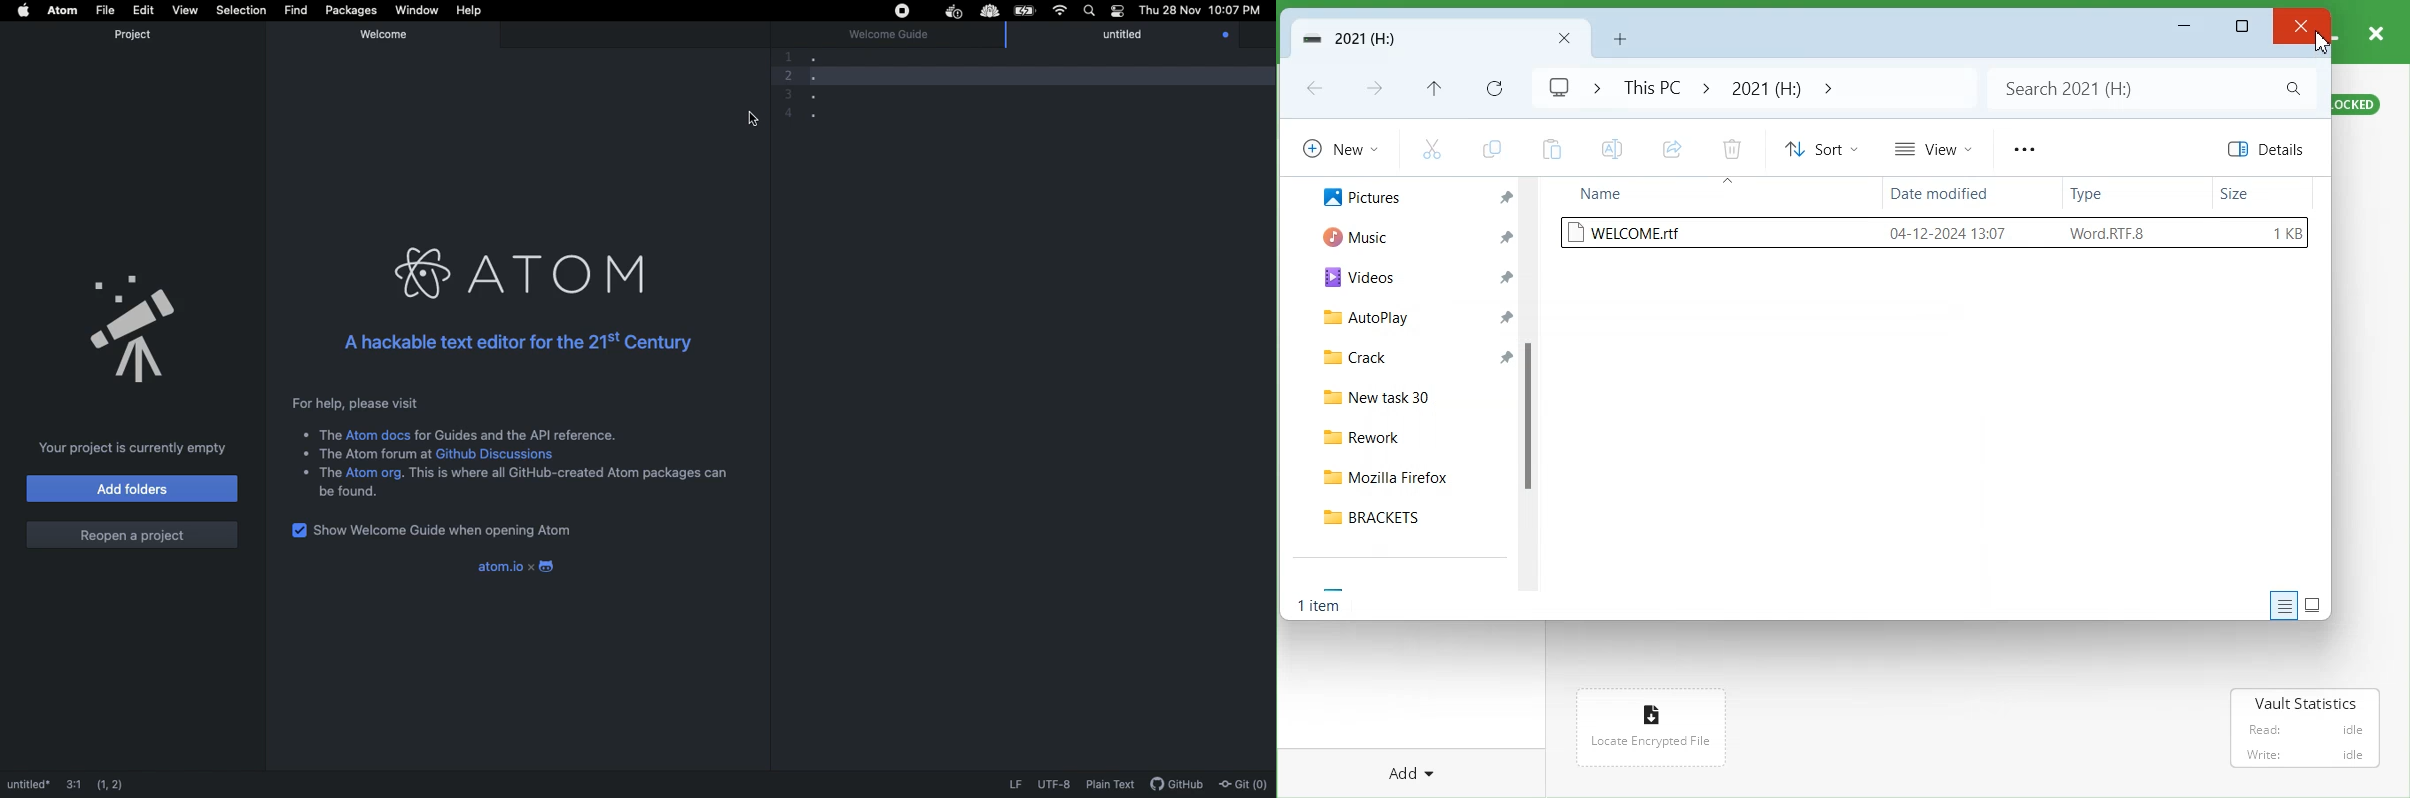 This screenshot has width=2436, height=812. Describe the element at coordinates (2244, 27) in the screenshot. I see `Maximize` at that location.